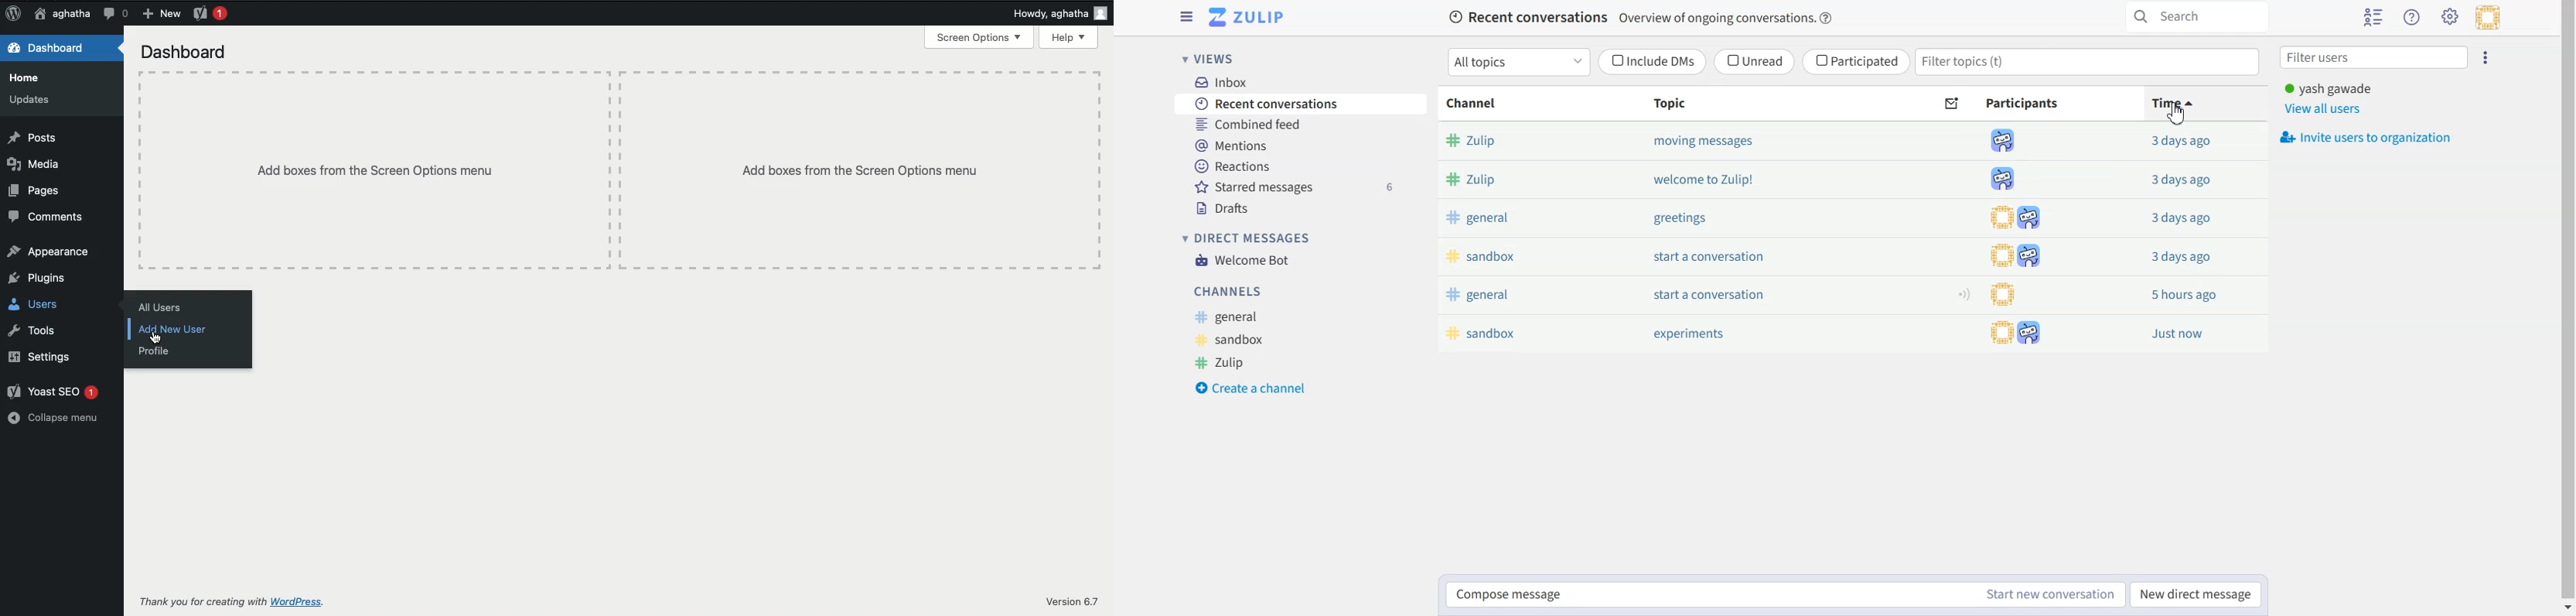  What do you see at coordinates (377, 169) in the screenshot?
I see `Add boxes from the screen options menu` at bounding box center [377, 169].